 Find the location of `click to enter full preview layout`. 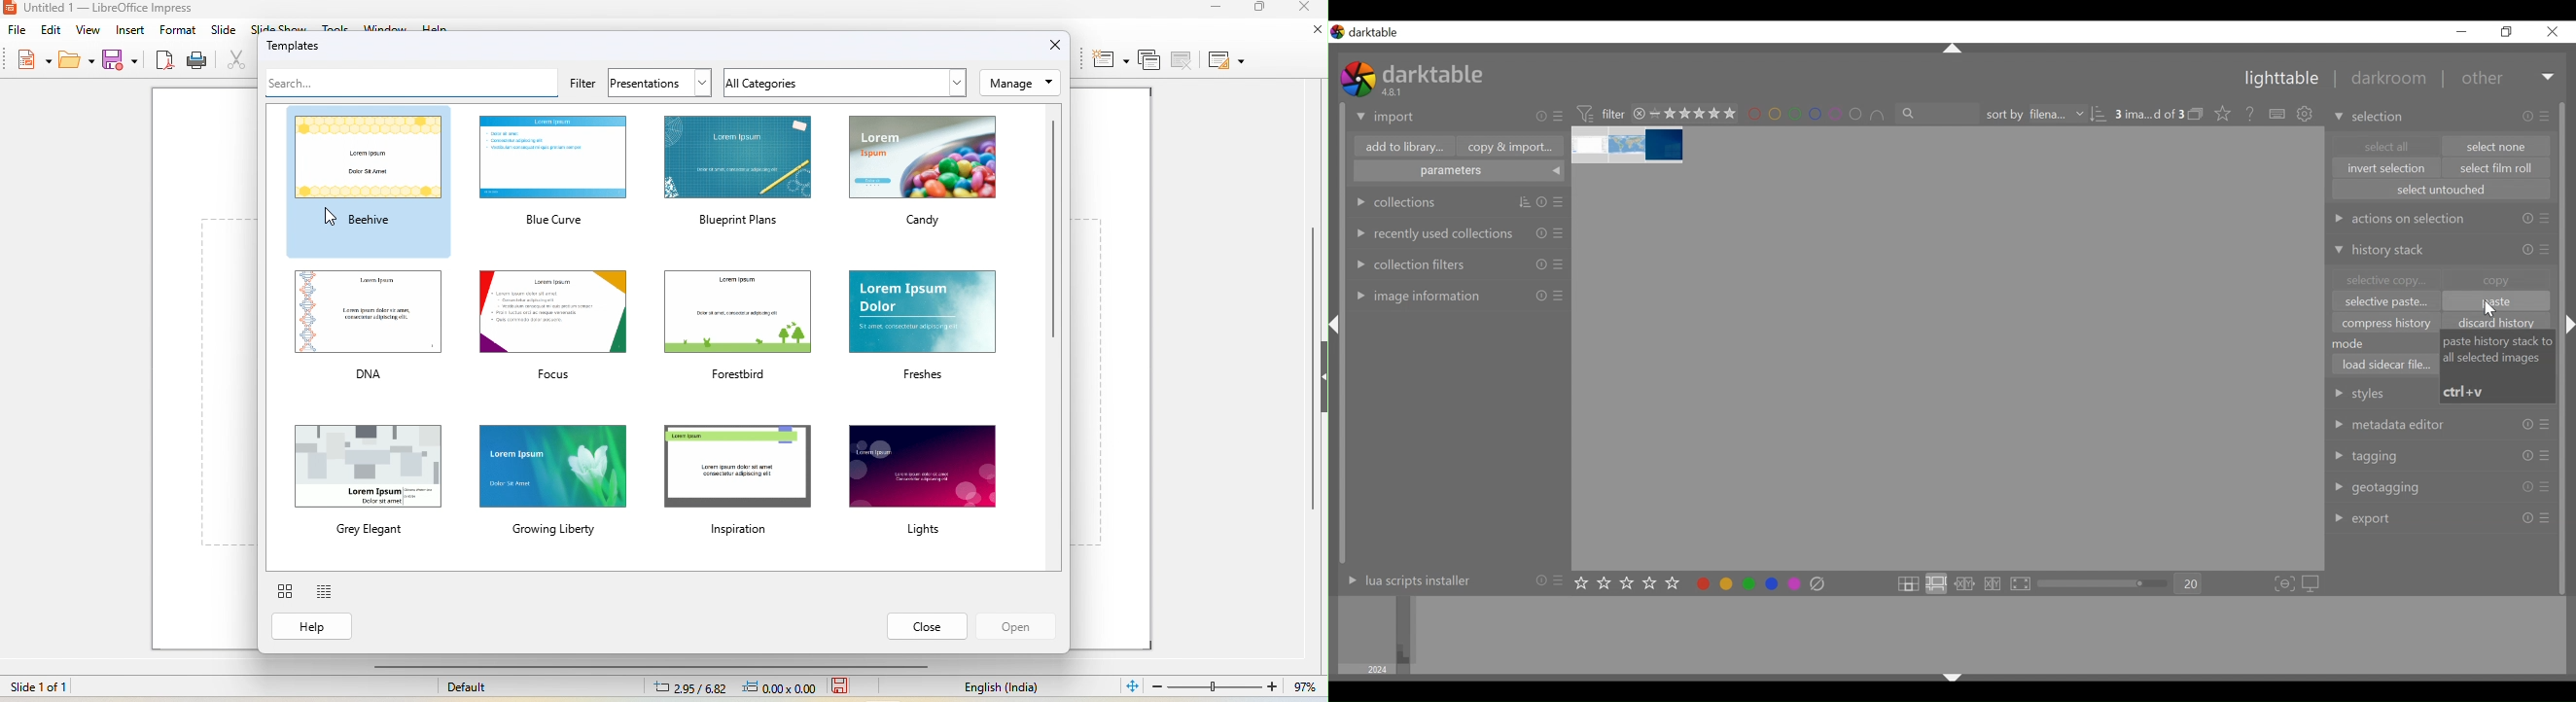

click to enter full preview layout is located at coordinates (2022, 584).